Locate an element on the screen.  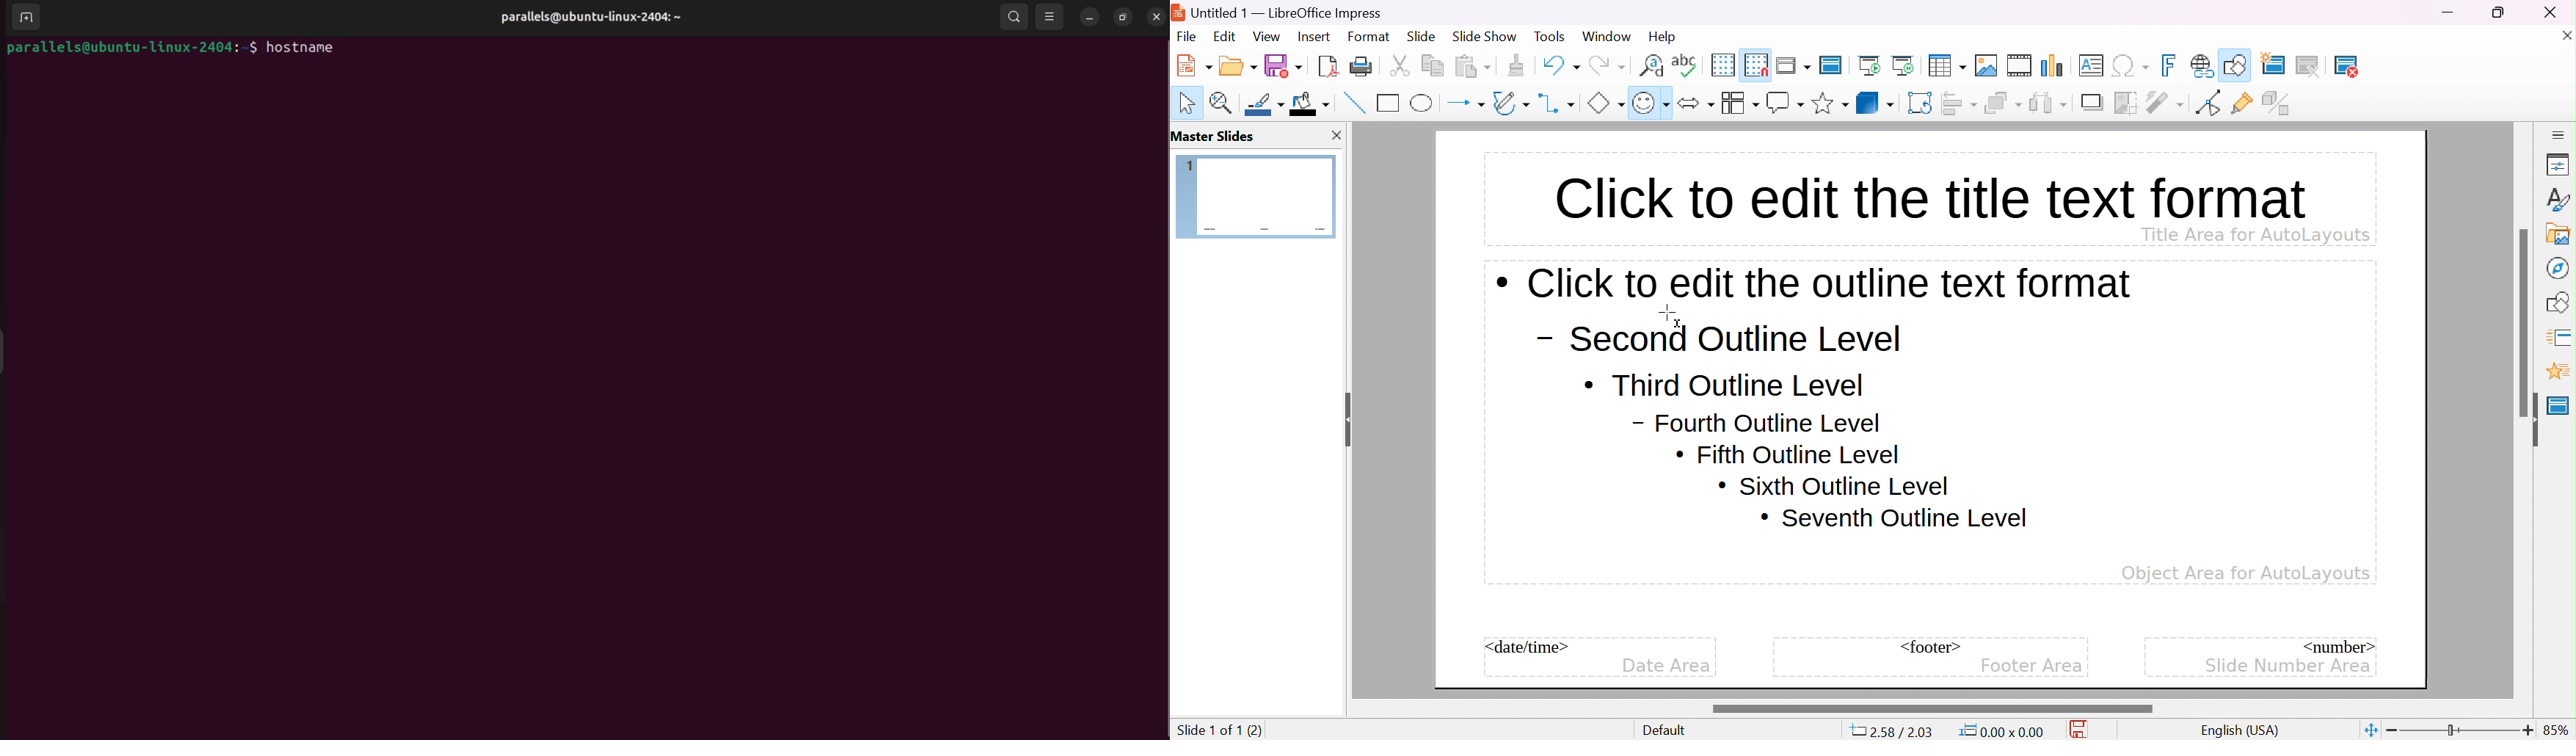
85% is located at coordinates (2557, 730).